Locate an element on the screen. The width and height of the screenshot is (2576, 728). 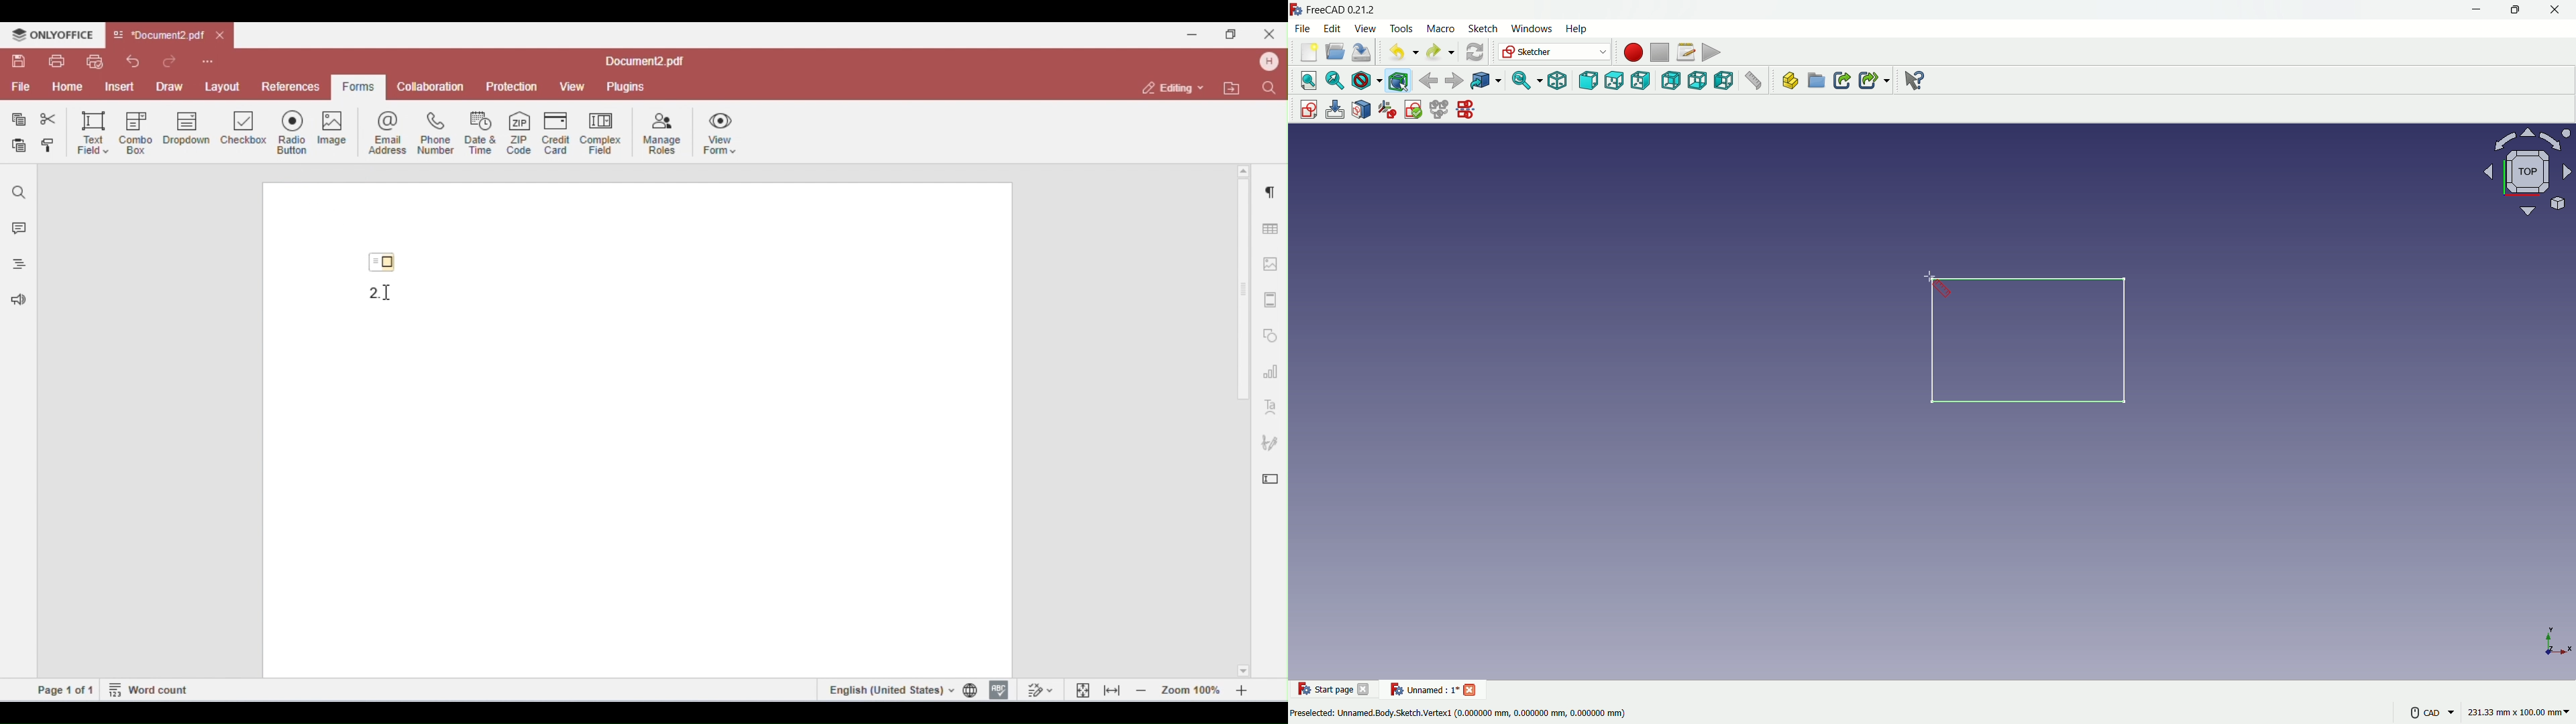
macro settings is located at coordinates (1682, 53).